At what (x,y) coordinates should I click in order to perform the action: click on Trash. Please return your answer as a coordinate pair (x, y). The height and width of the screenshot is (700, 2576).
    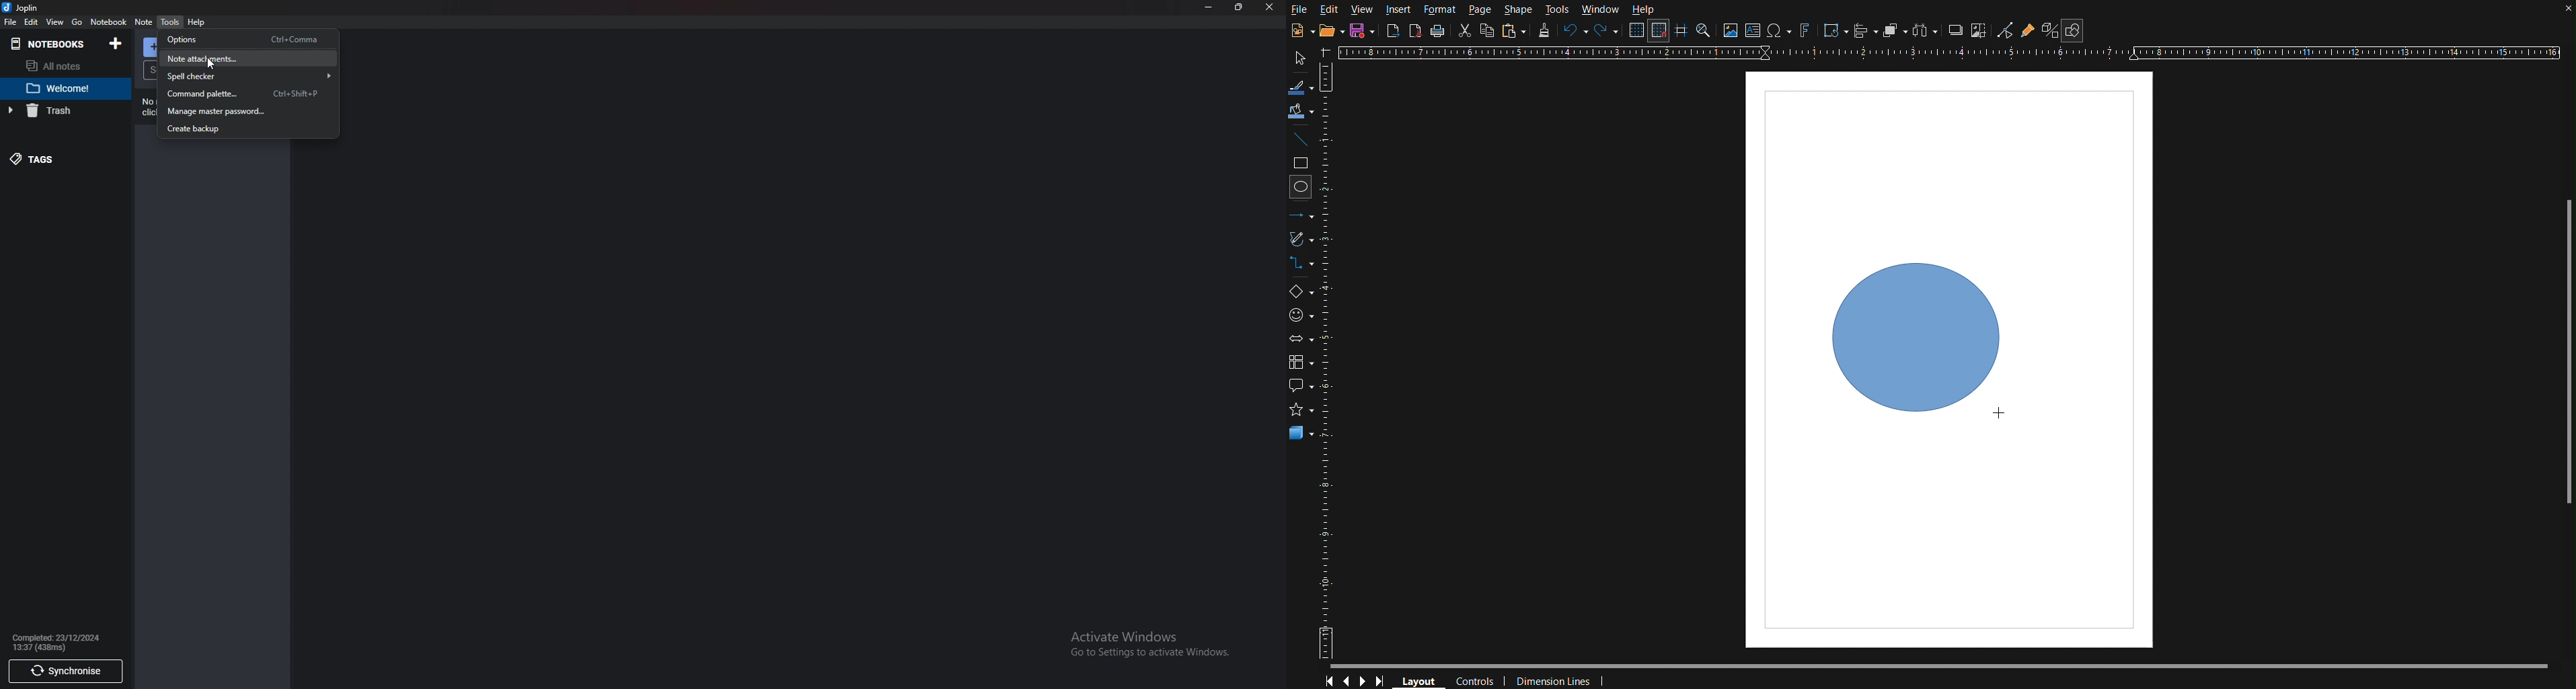
    Looking at the image, I should click on (56, 111).